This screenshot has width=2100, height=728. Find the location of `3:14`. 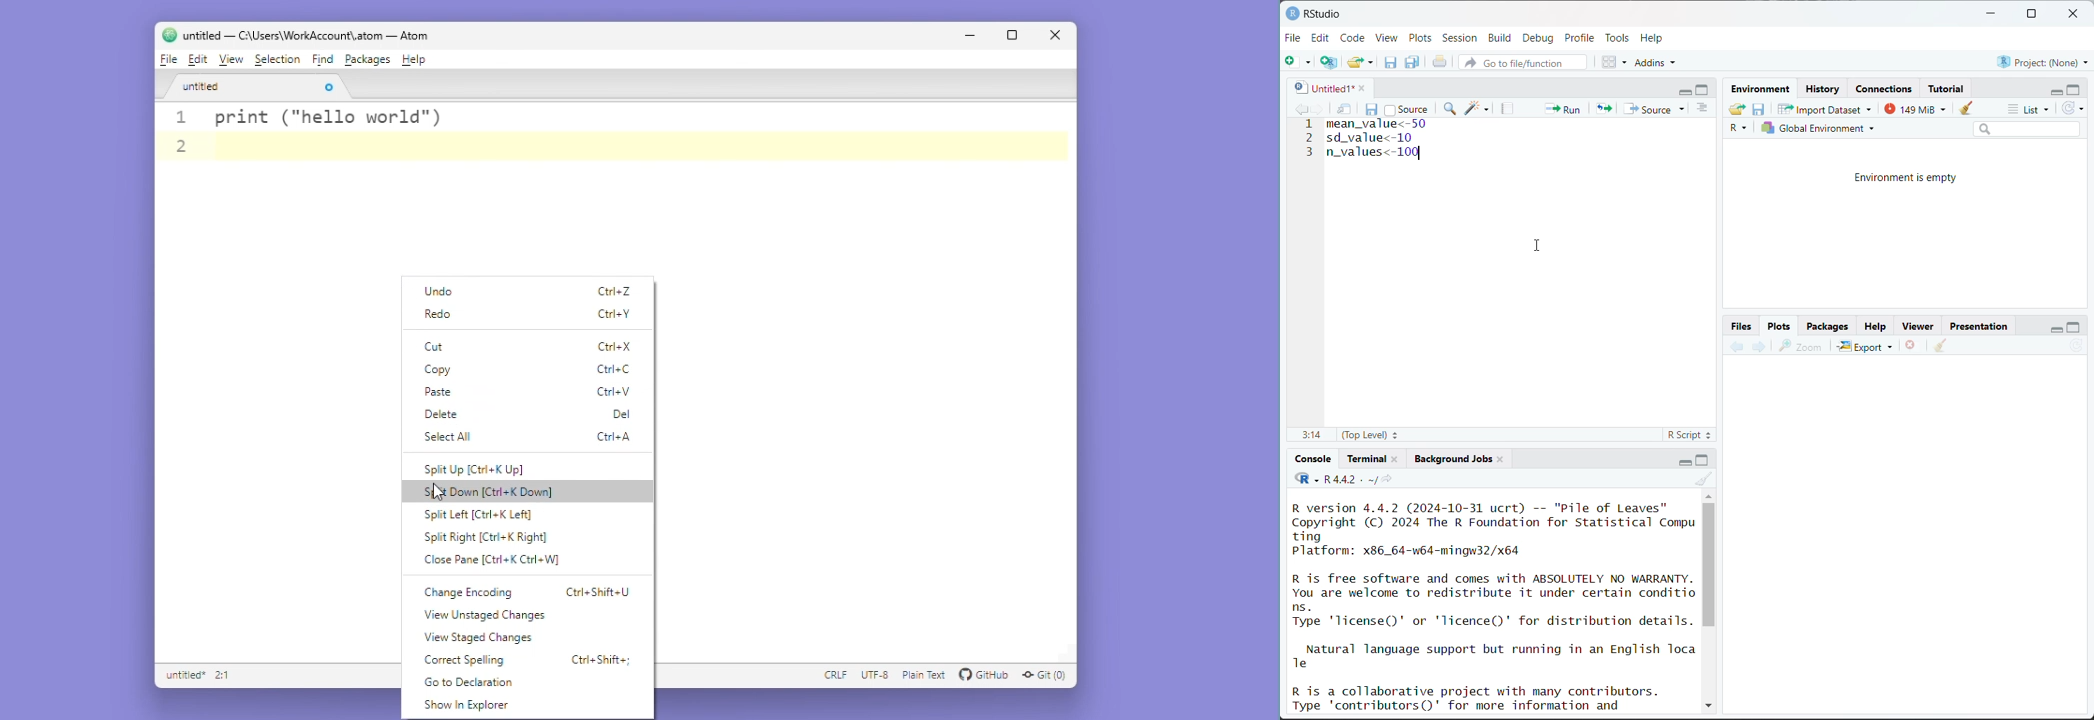

3:14 is located at coordinates (1310, 435).